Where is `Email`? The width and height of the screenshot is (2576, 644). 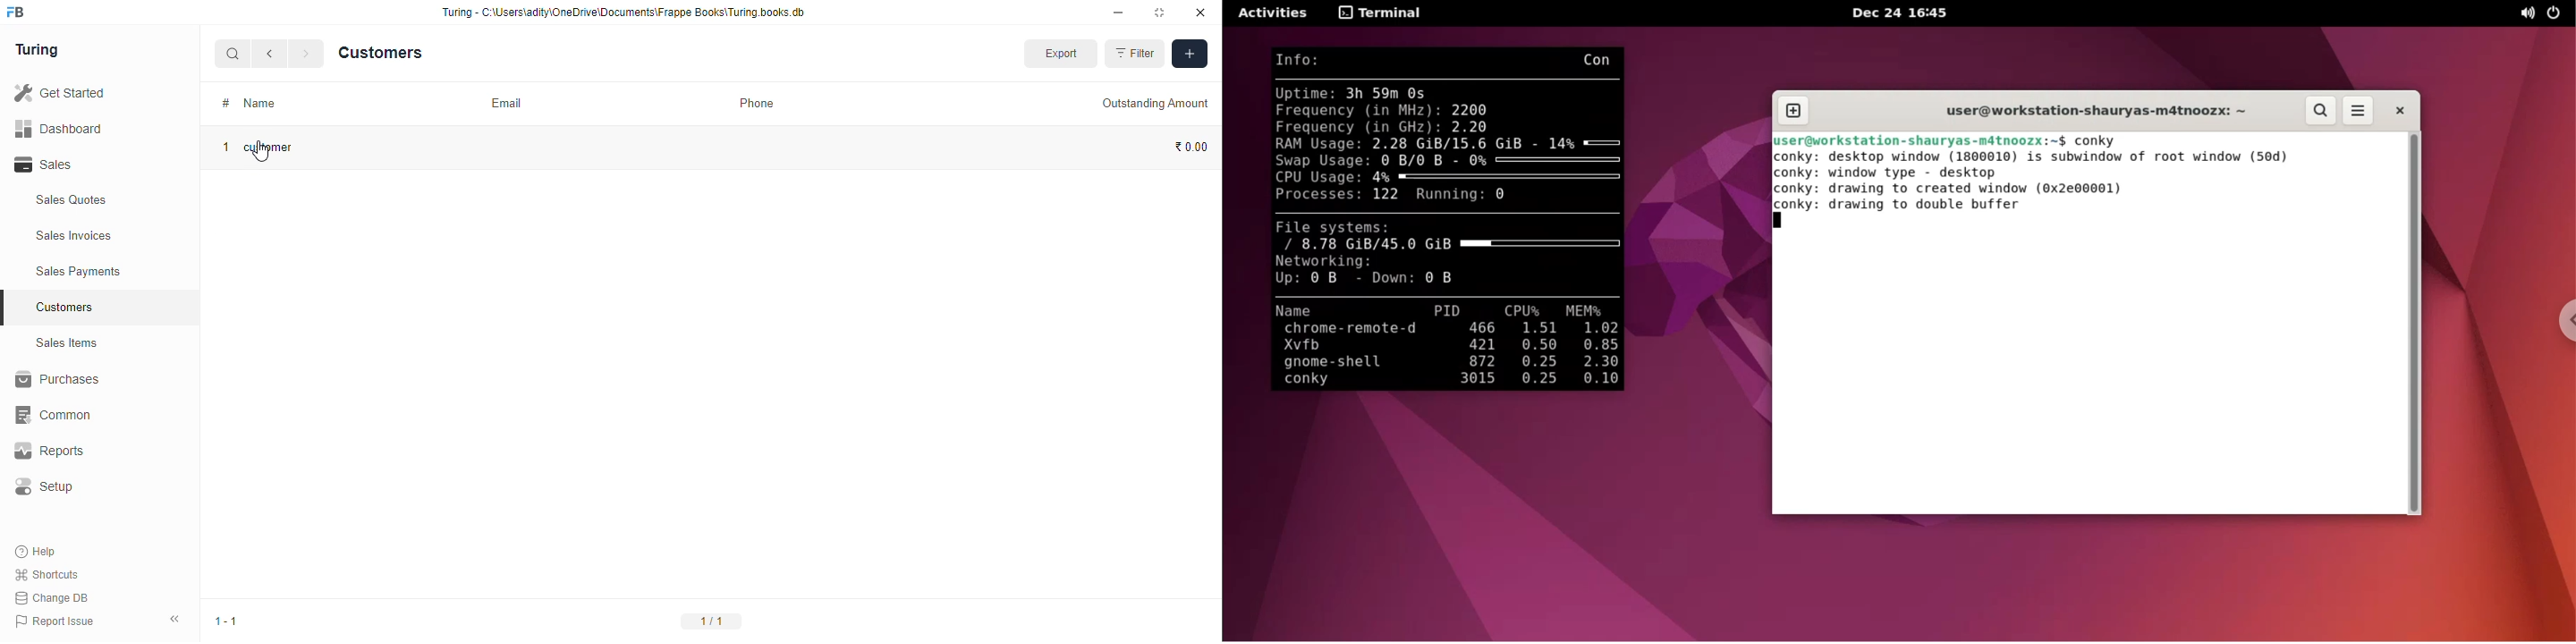
Email is located at coordinates (503, 101).